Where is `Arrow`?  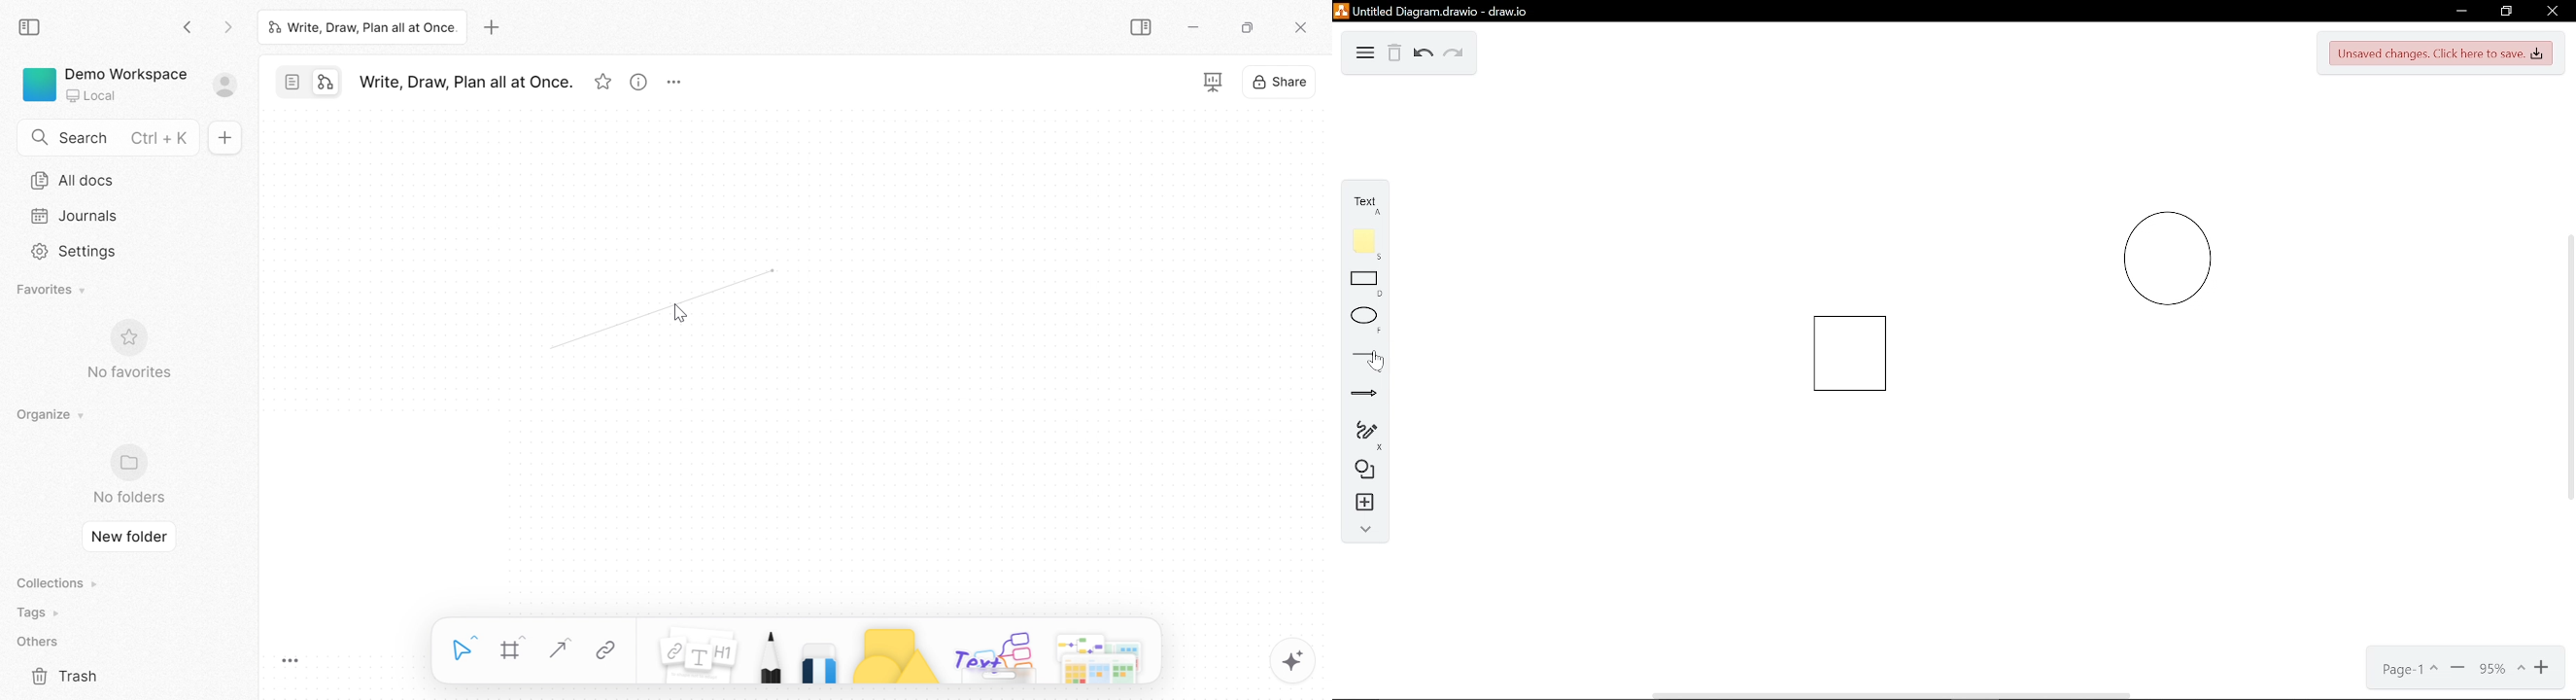
Arrow is located at coordinates (1357, 395).